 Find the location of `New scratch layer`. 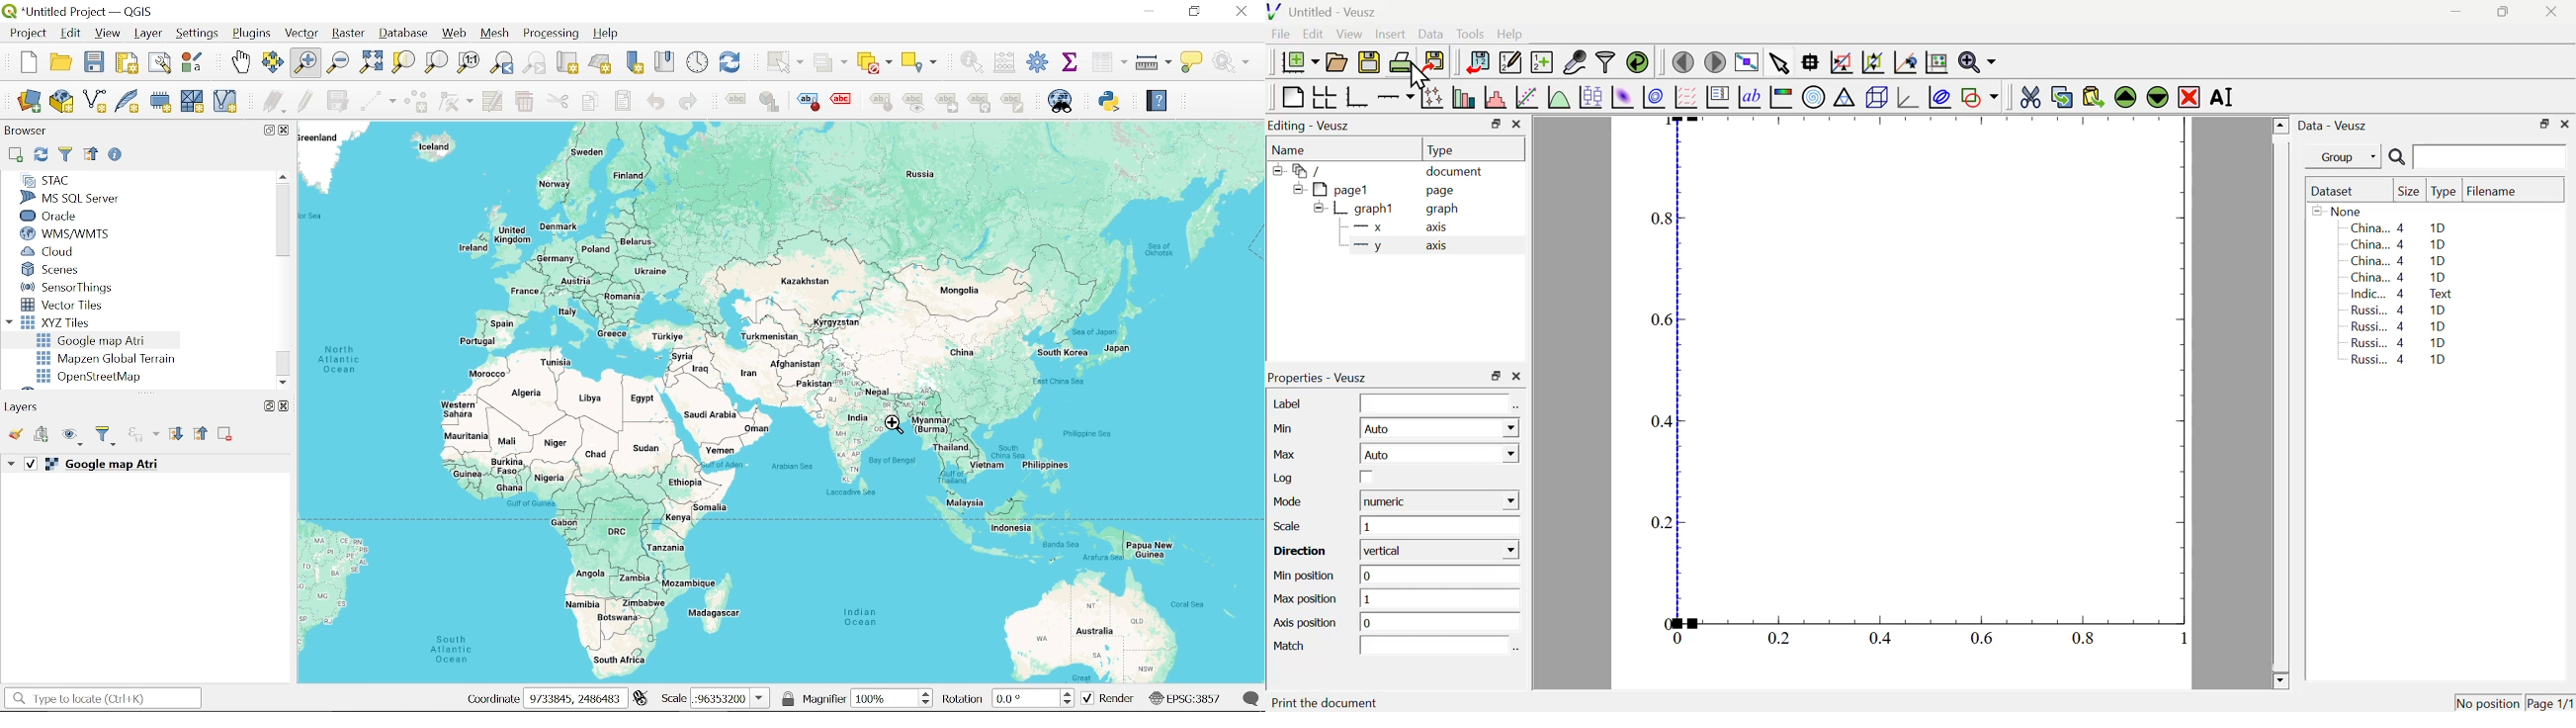

New scratch layer is located at coordinates (192, 103).